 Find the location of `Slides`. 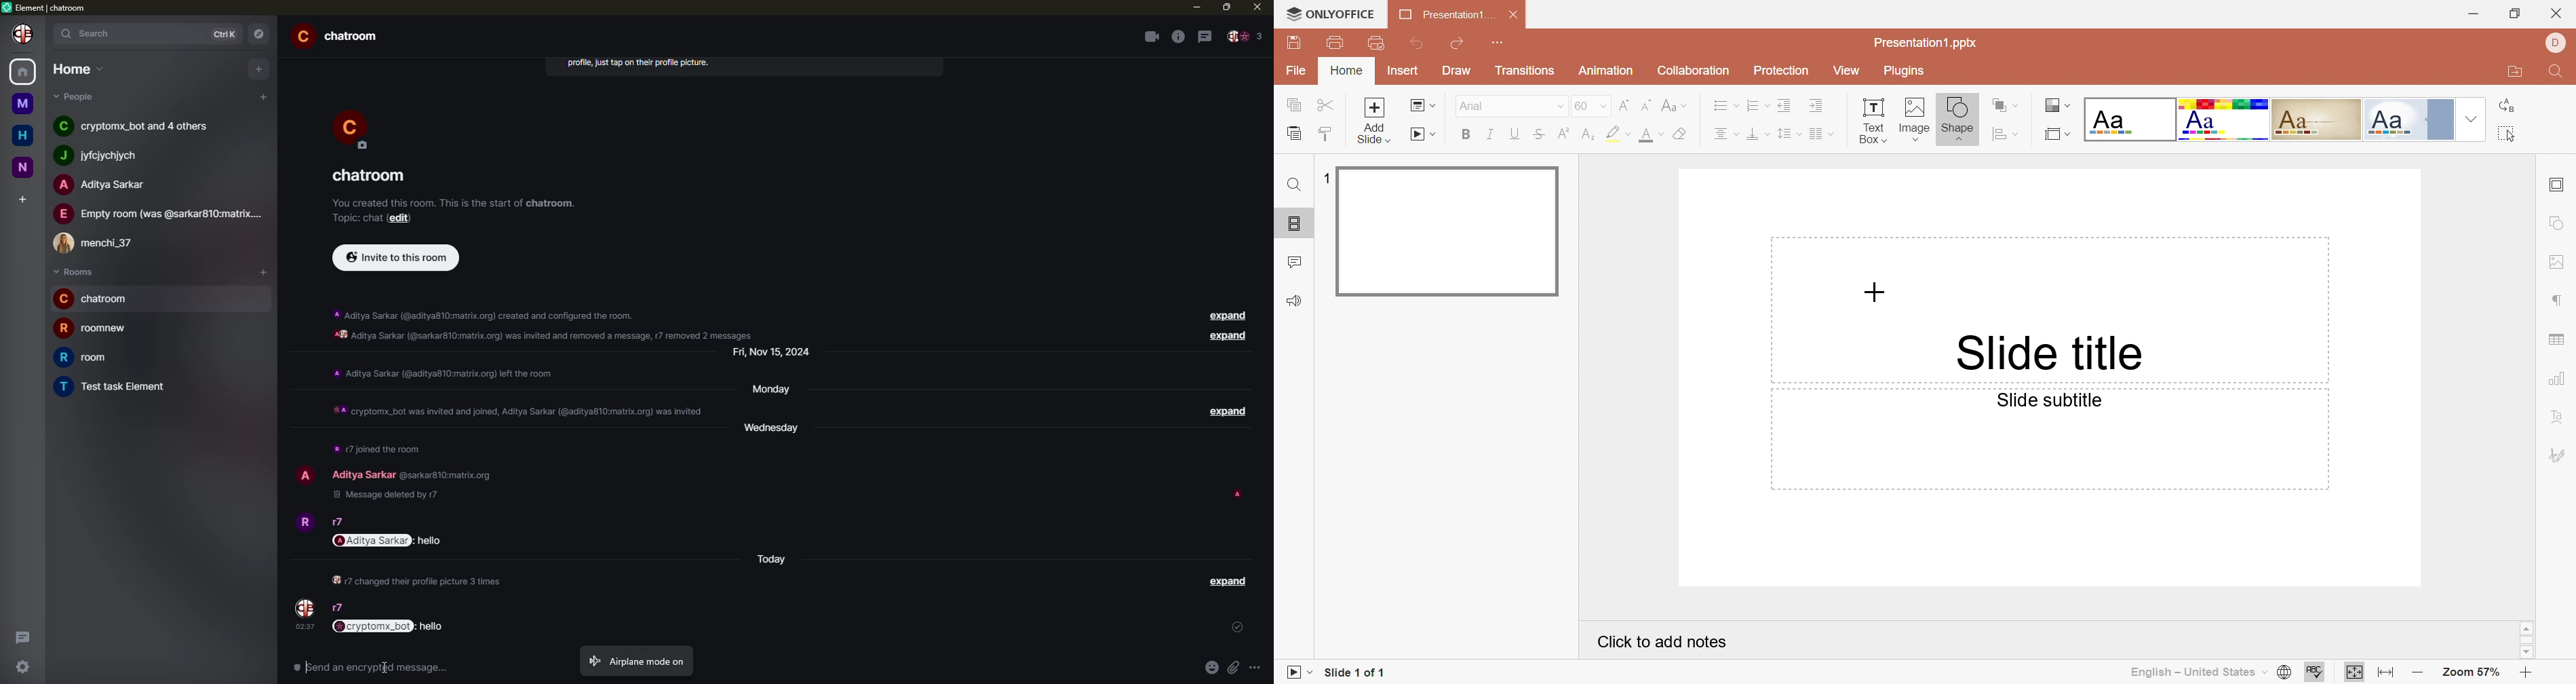

Slides is located at coordinates (1294, 221).